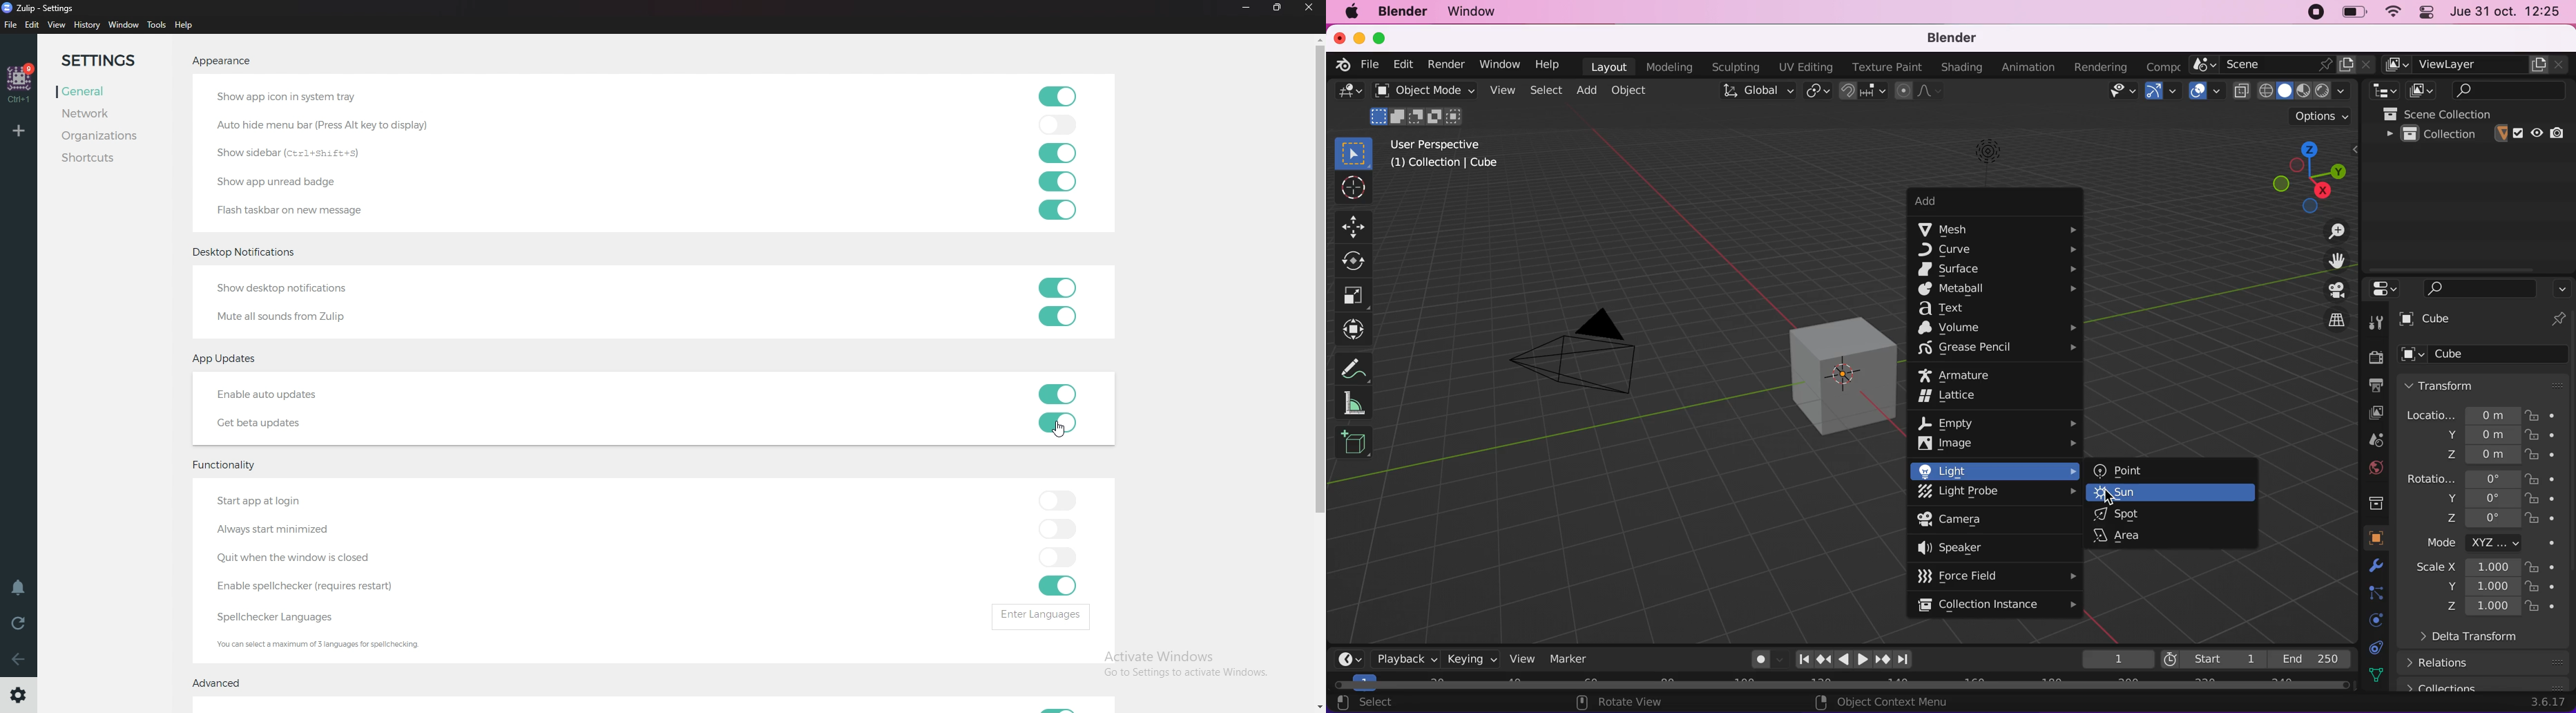 Image resolution: width=2576 pixels, height=728 pixels. Describe the element at coordinates (327, 213) in the screenshot. I see `Flash taskbar on new message` at that location.